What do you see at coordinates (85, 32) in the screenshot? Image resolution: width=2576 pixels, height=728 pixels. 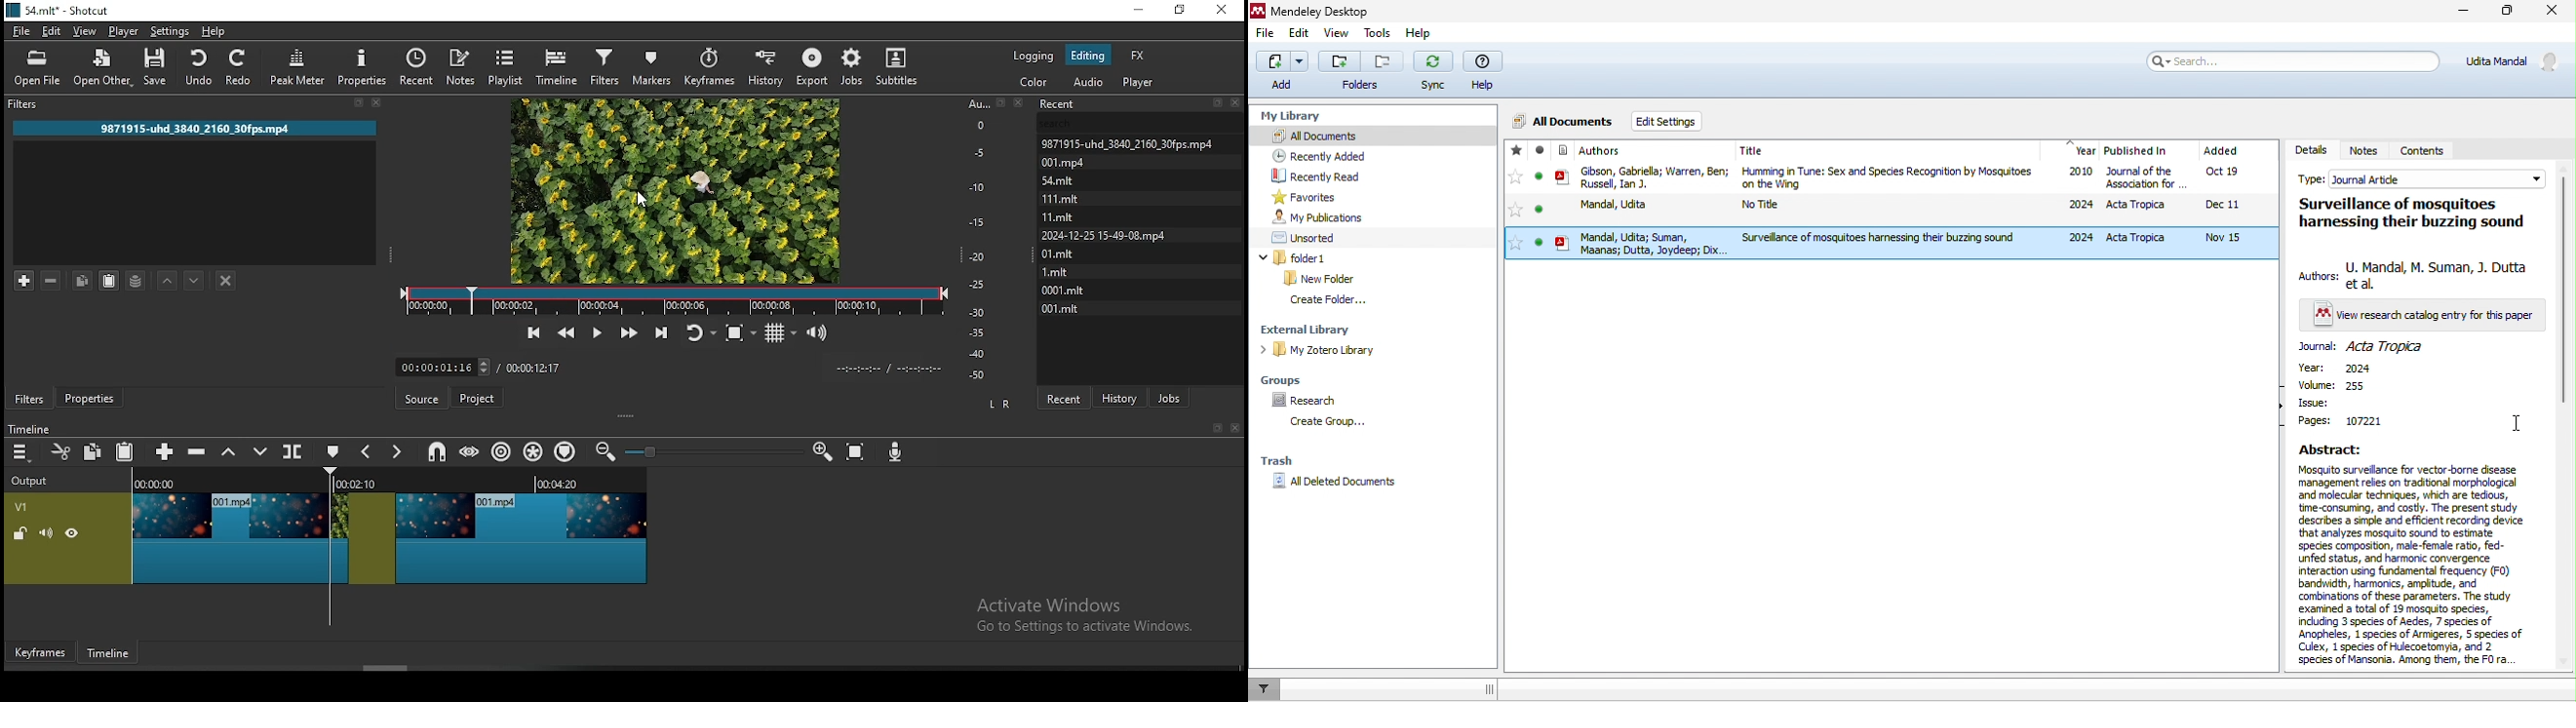 I see `view` at bounding box center [85, 32].